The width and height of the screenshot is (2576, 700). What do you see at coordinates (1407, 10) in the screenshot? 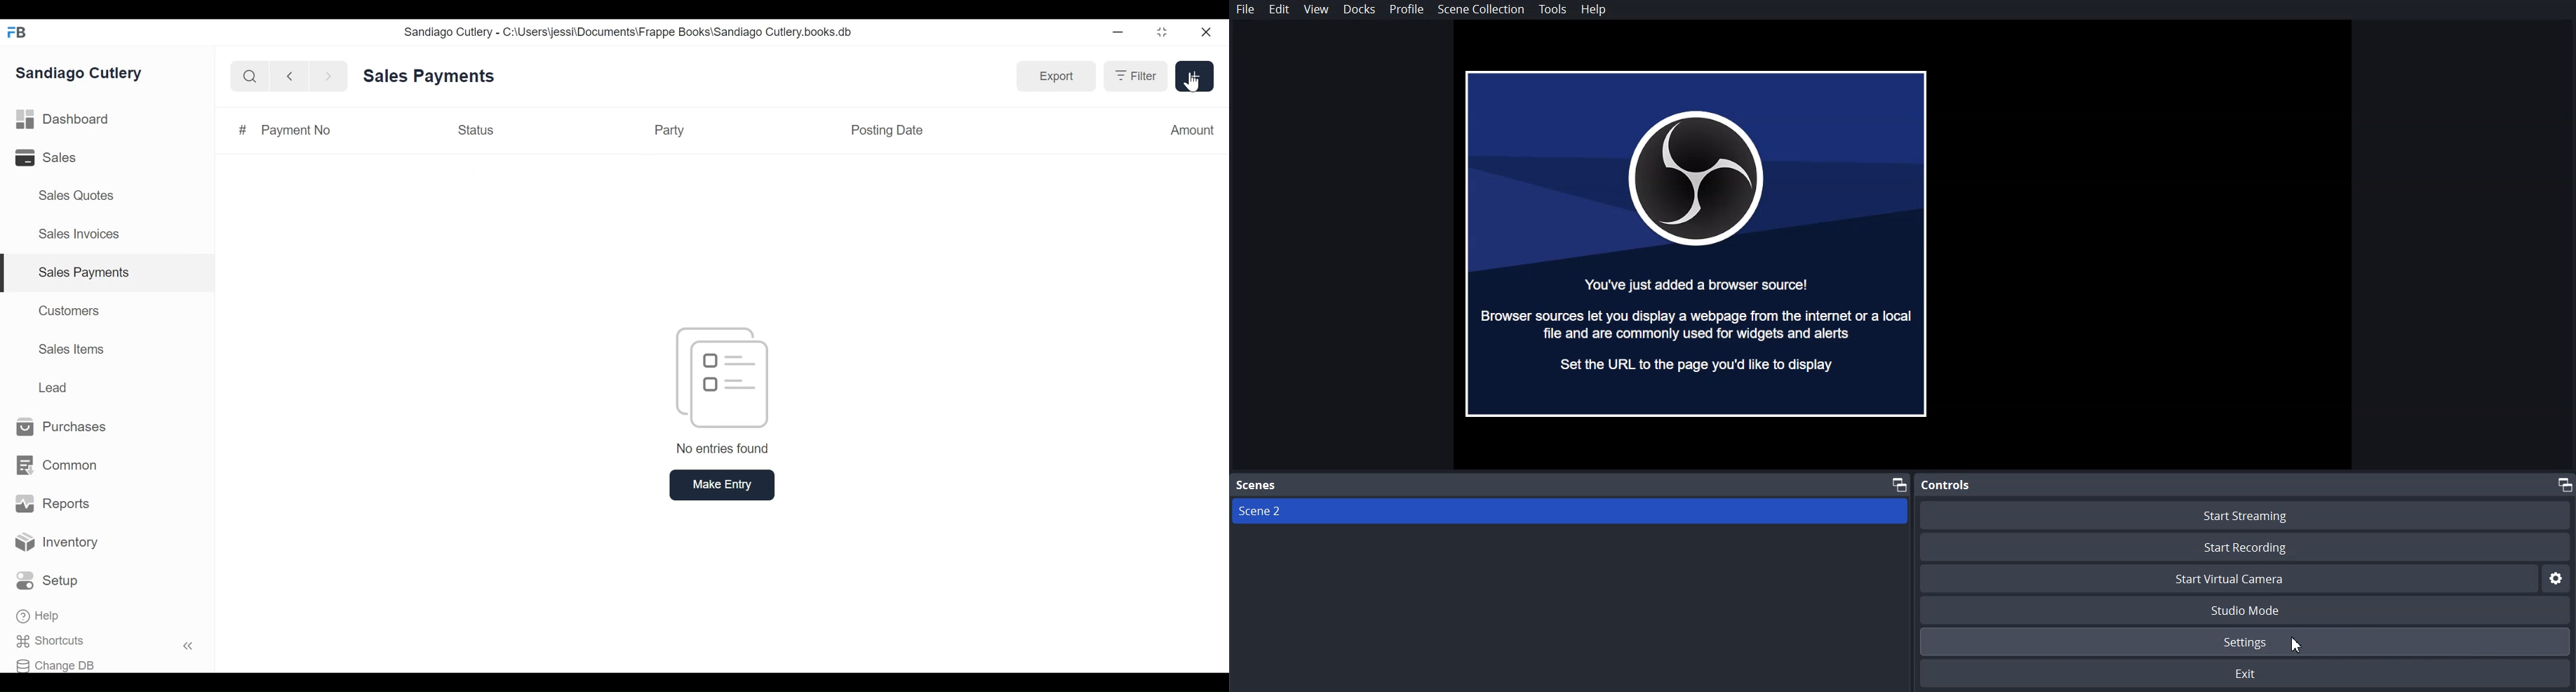
I see `Profile` at bounding box center [1407, 10].